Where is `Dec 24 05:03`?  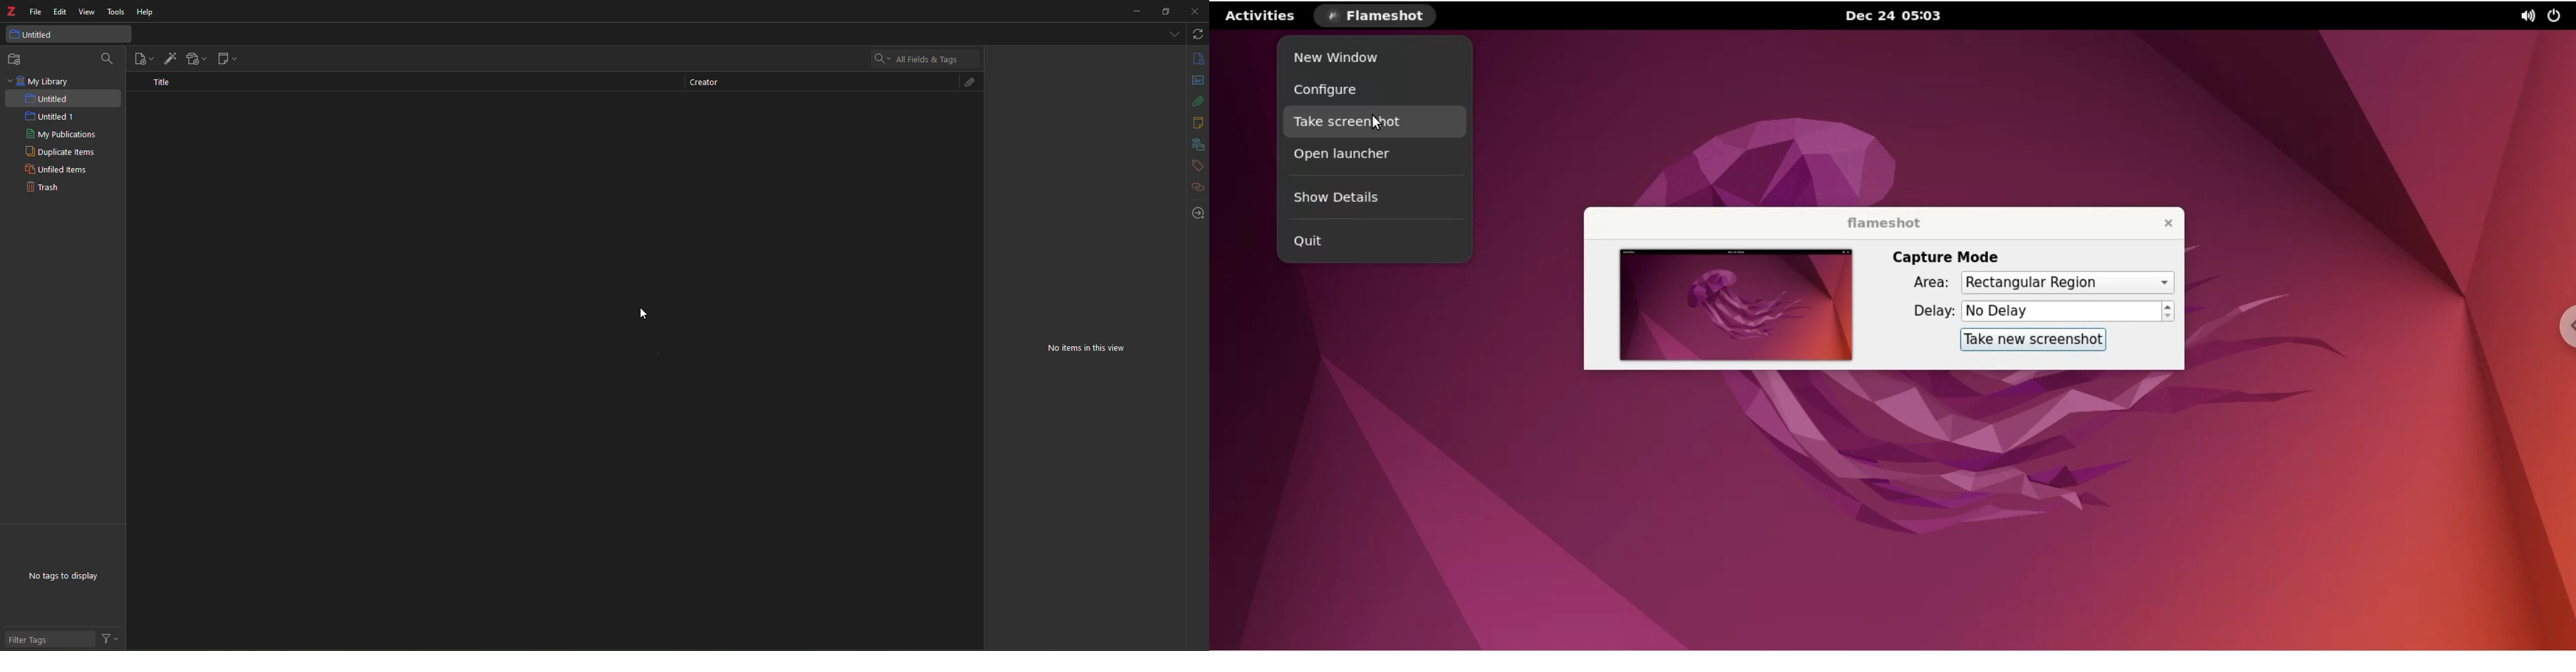 Dec 24 05:03 is located at coordinates (1900, 16).